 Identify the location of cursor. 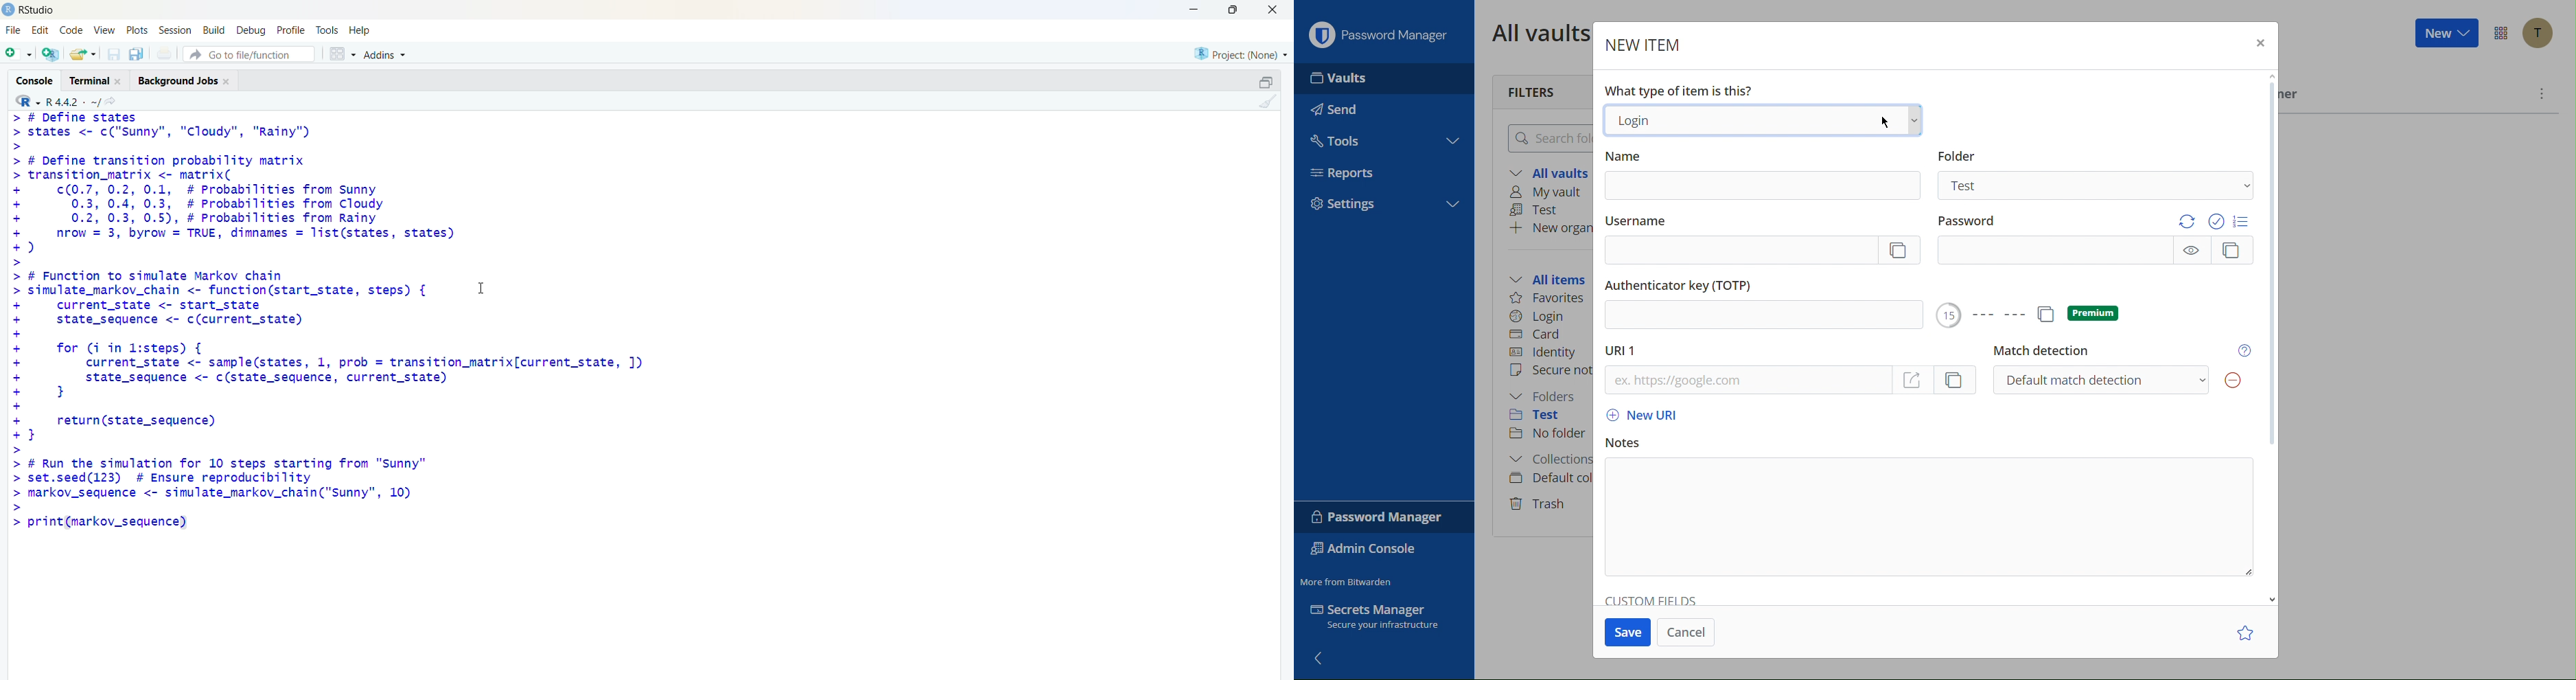
(487, 292).